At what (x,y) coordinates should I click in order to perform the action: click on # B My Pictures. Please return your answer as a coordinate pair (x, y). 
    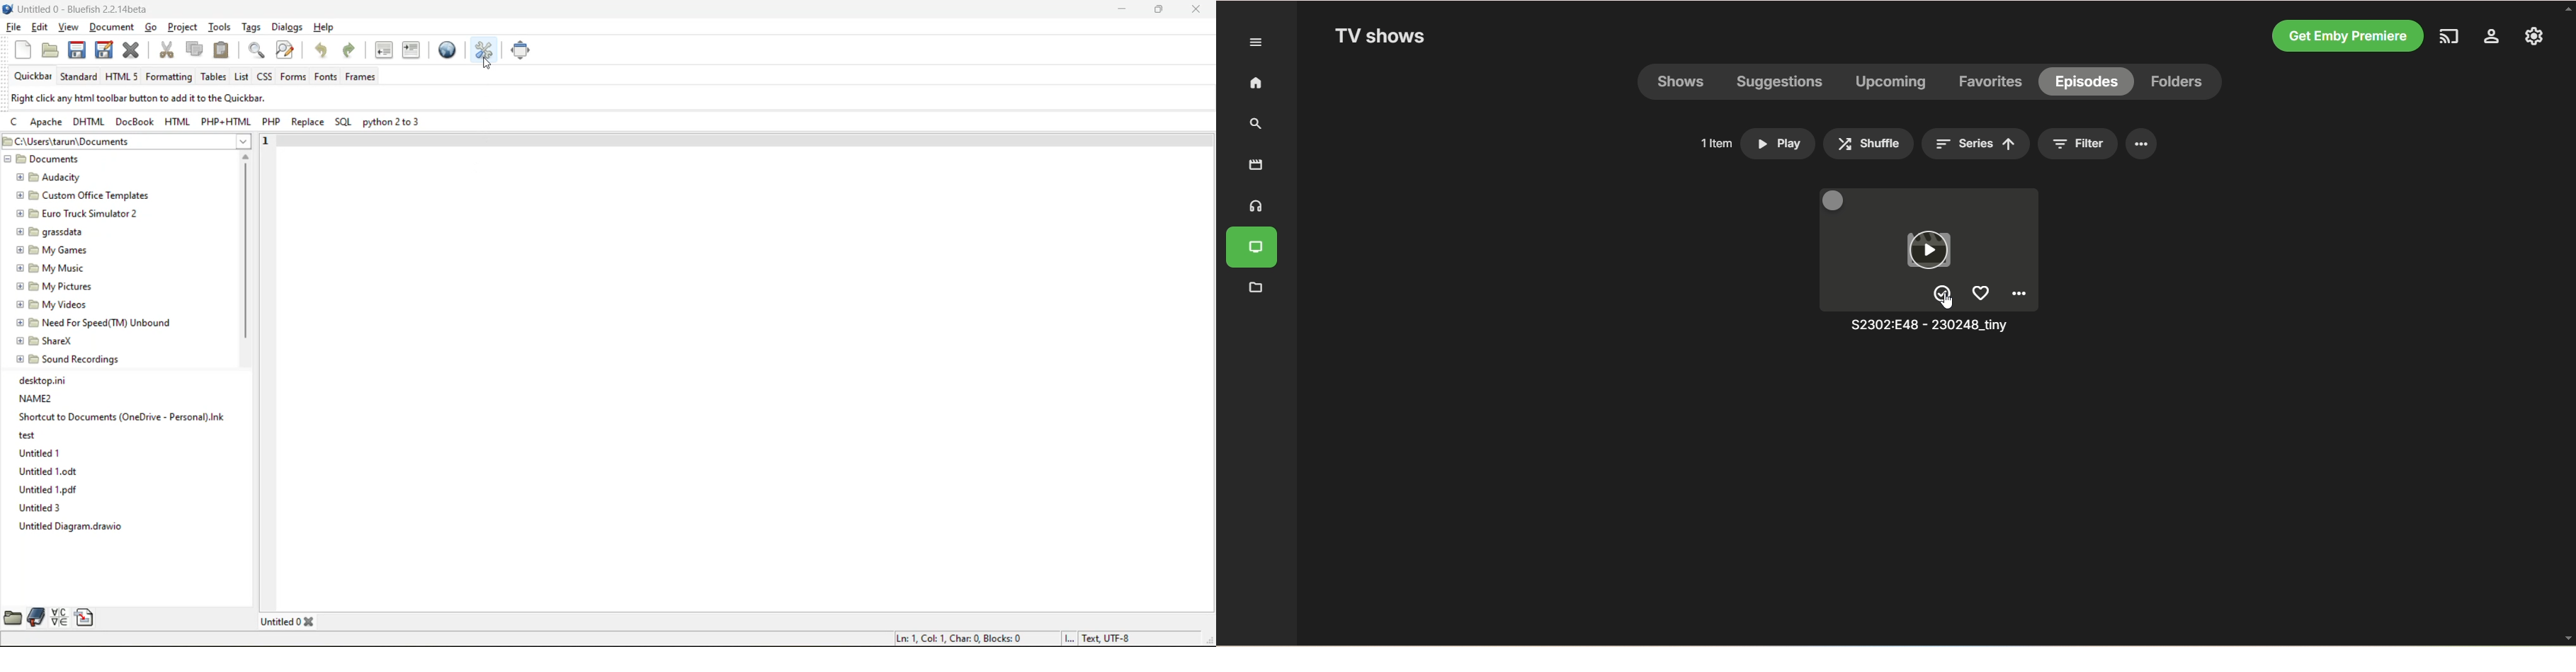
    Looking at the image, I should click on (55, 286).